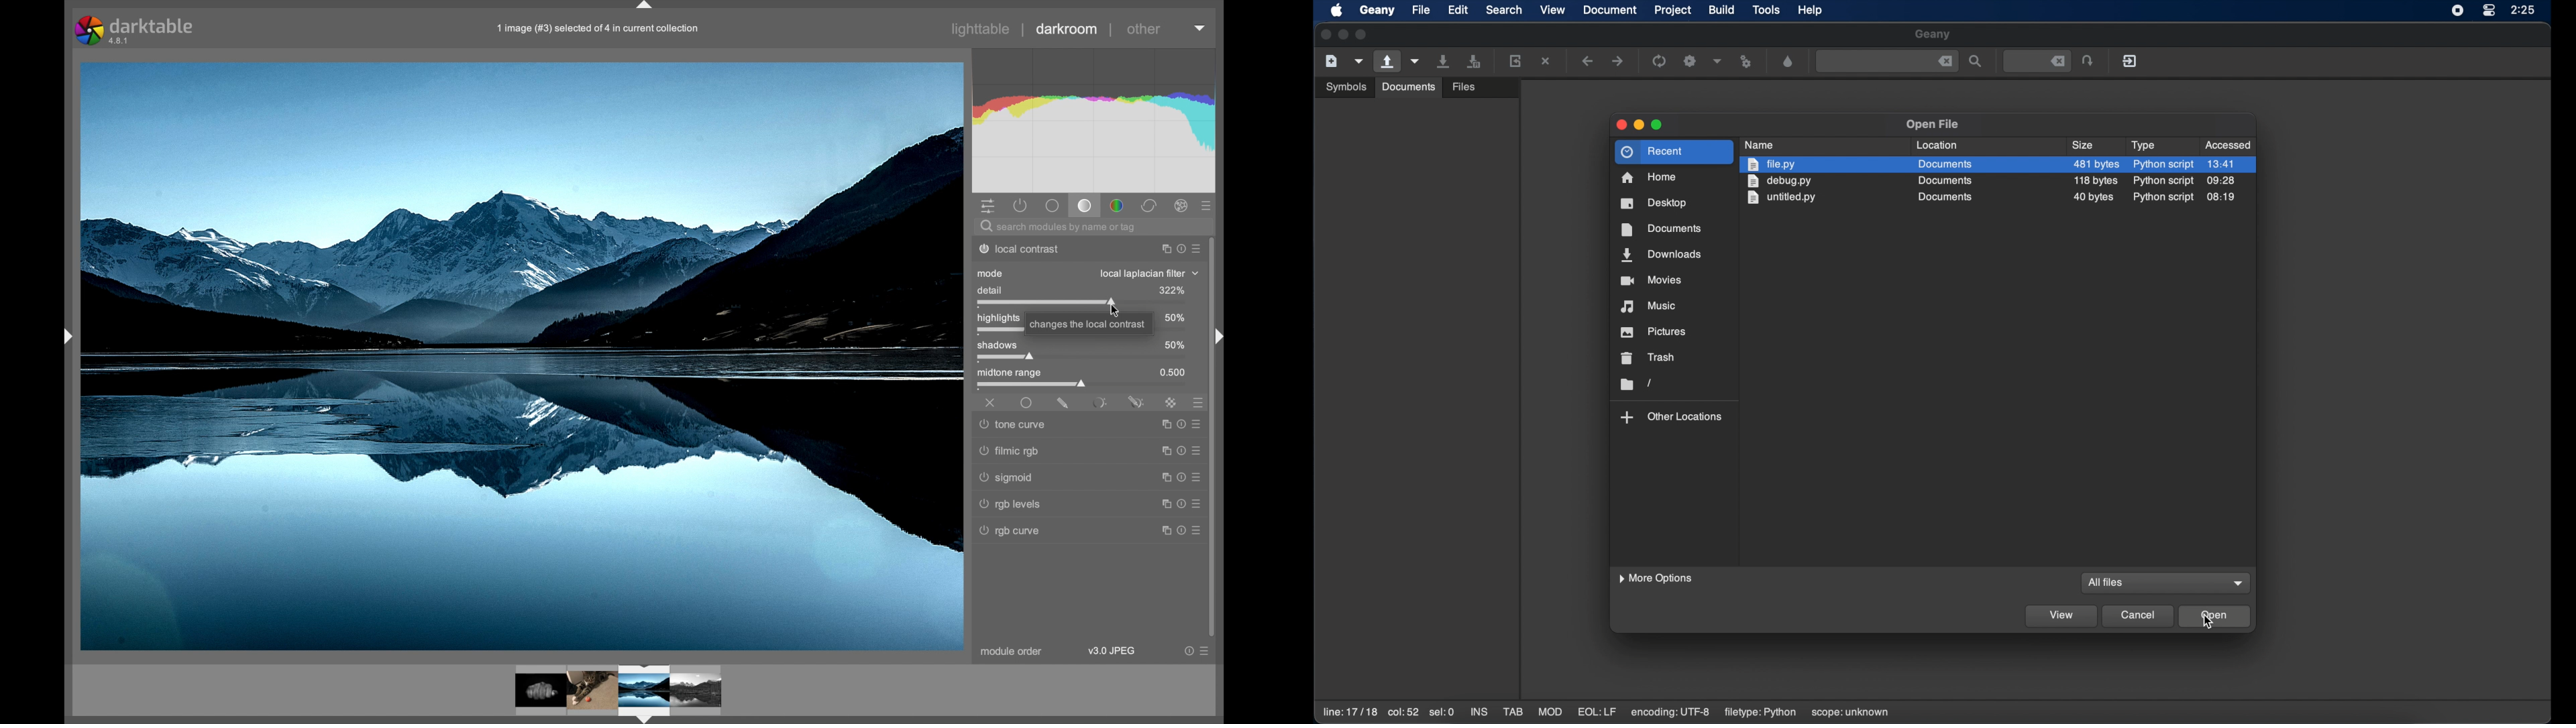 The height and width of the screenshot is (728, 2576). What do you see at coordinates (1175, 346) in the screenshot?
I see `50%` at bounding box center [1175, 346].